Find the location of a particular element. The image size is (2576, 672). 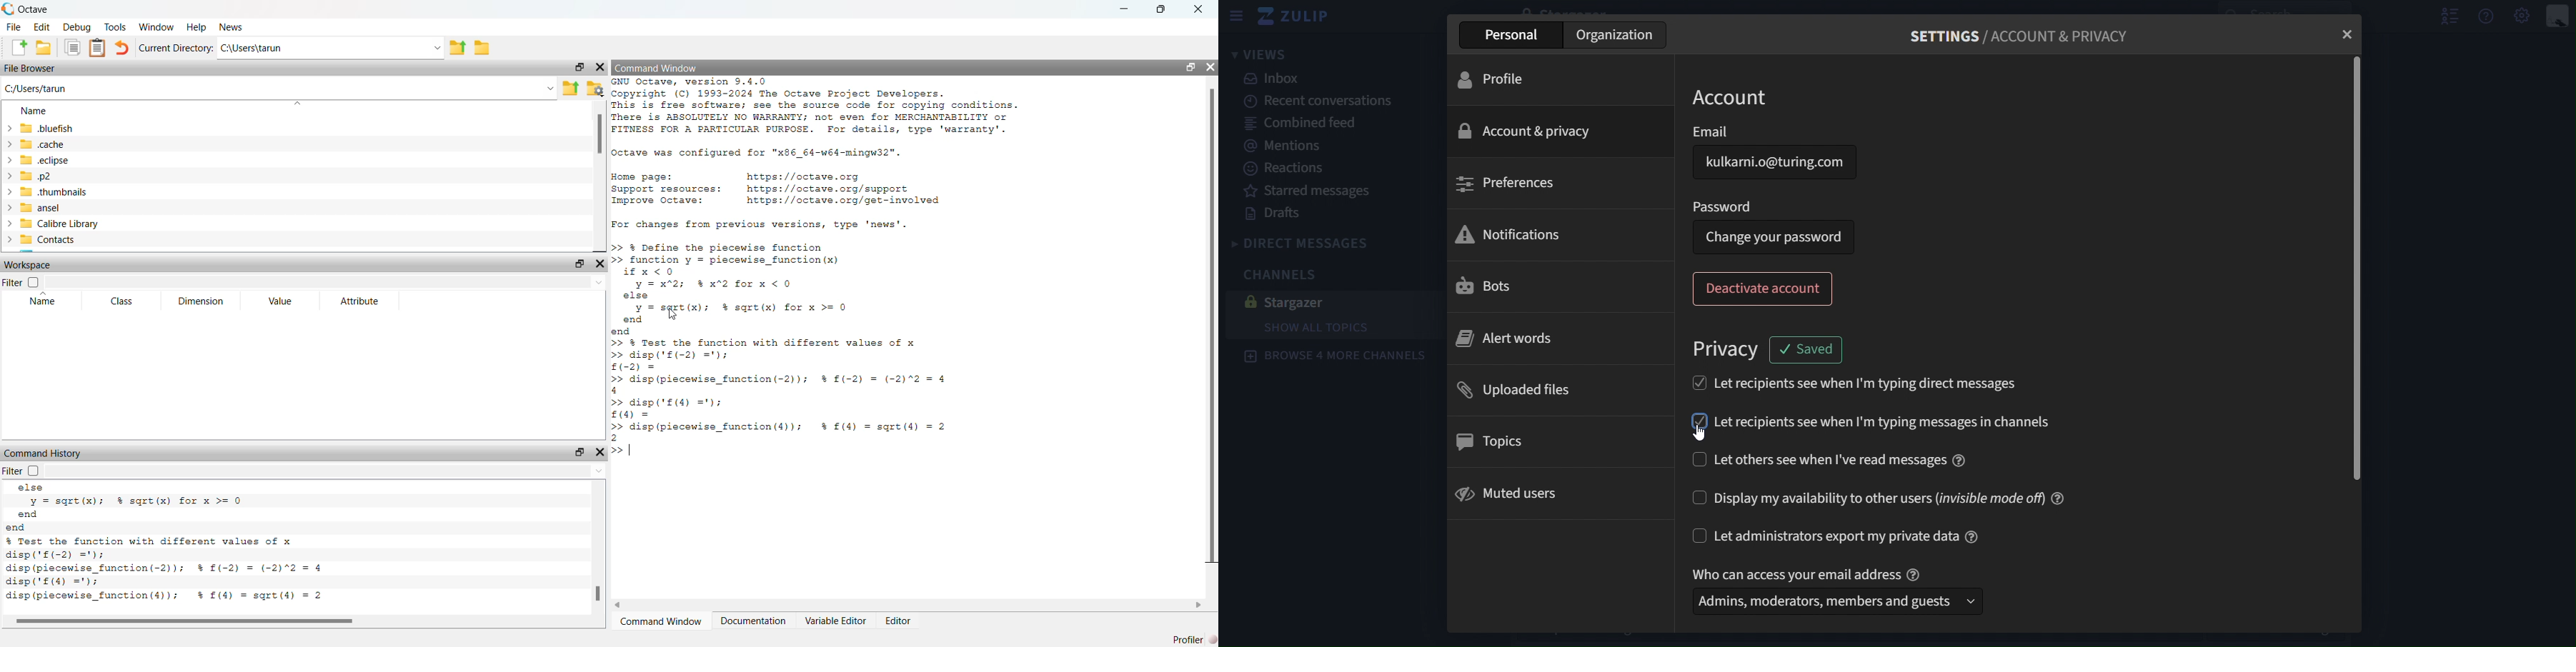

notifications is located at coordinates (1513, 236).